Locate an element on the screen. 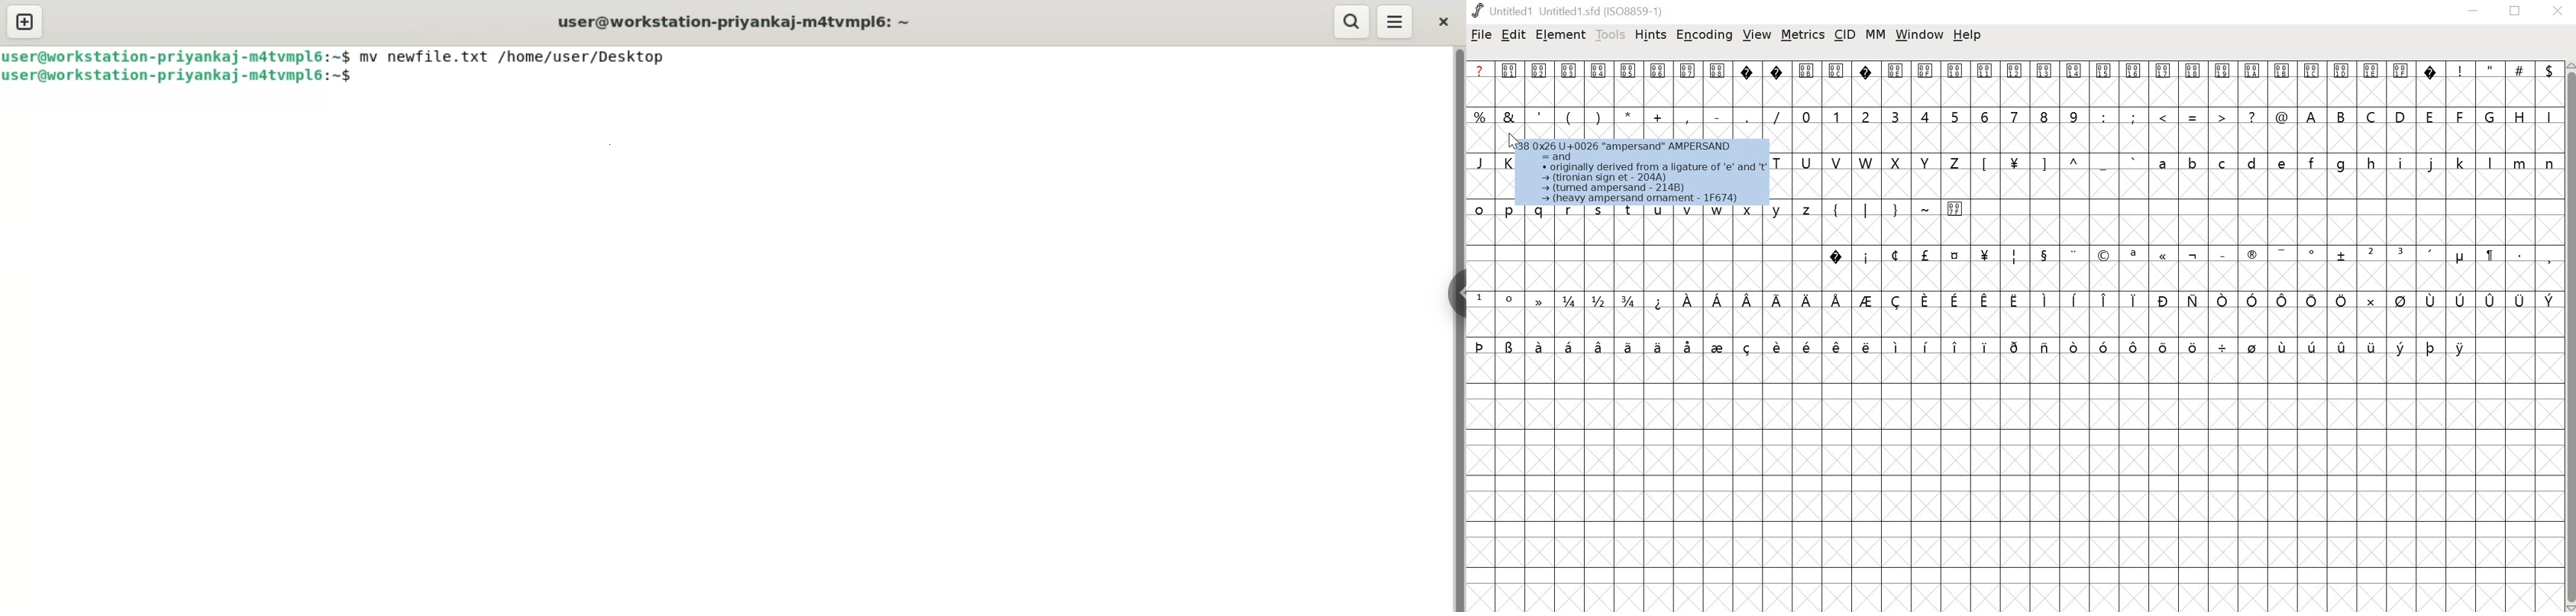 This screenshot has height=616, width=2576. file is located at coordinates (1482, 35).